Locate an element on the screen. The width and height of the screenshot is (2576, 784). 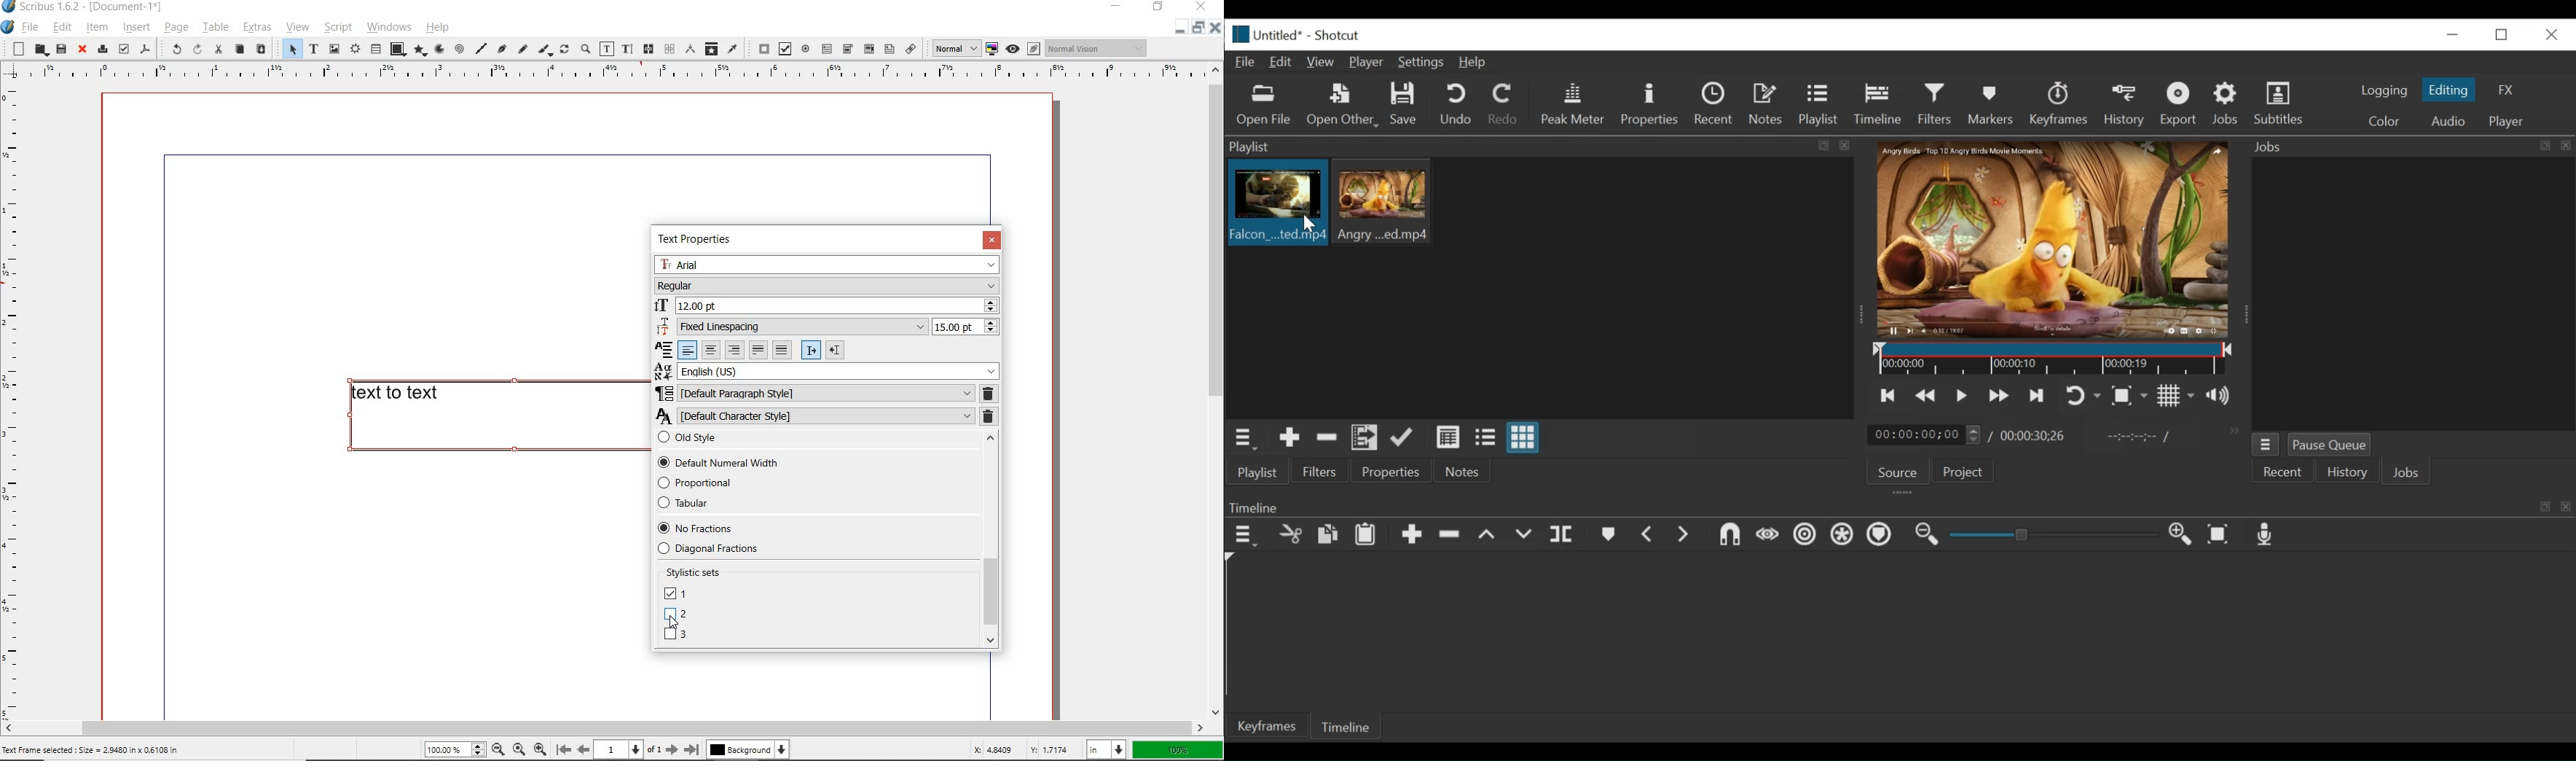
freehand line is located at coordinates (521, 50).